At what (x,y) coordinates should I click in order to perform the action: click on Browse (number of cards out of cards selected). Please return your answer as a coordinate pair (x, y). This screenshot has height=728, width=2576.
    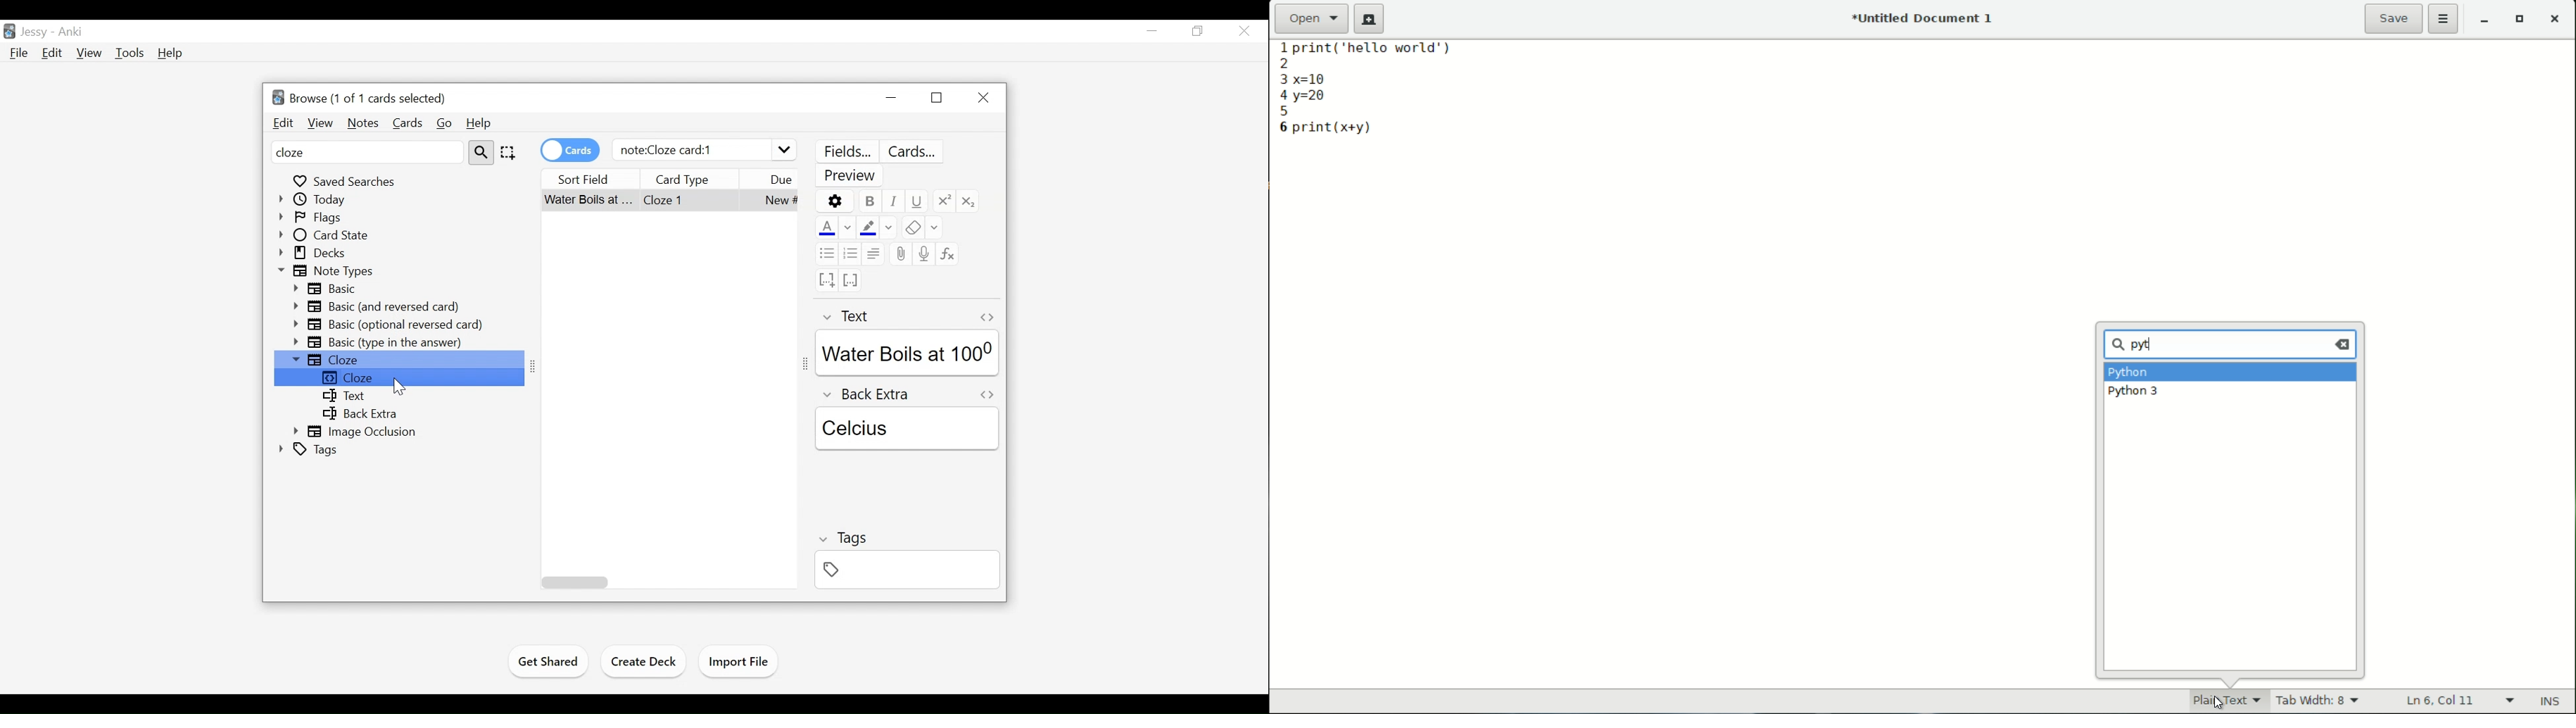
    Looking at the image, I should click on (359, 97).